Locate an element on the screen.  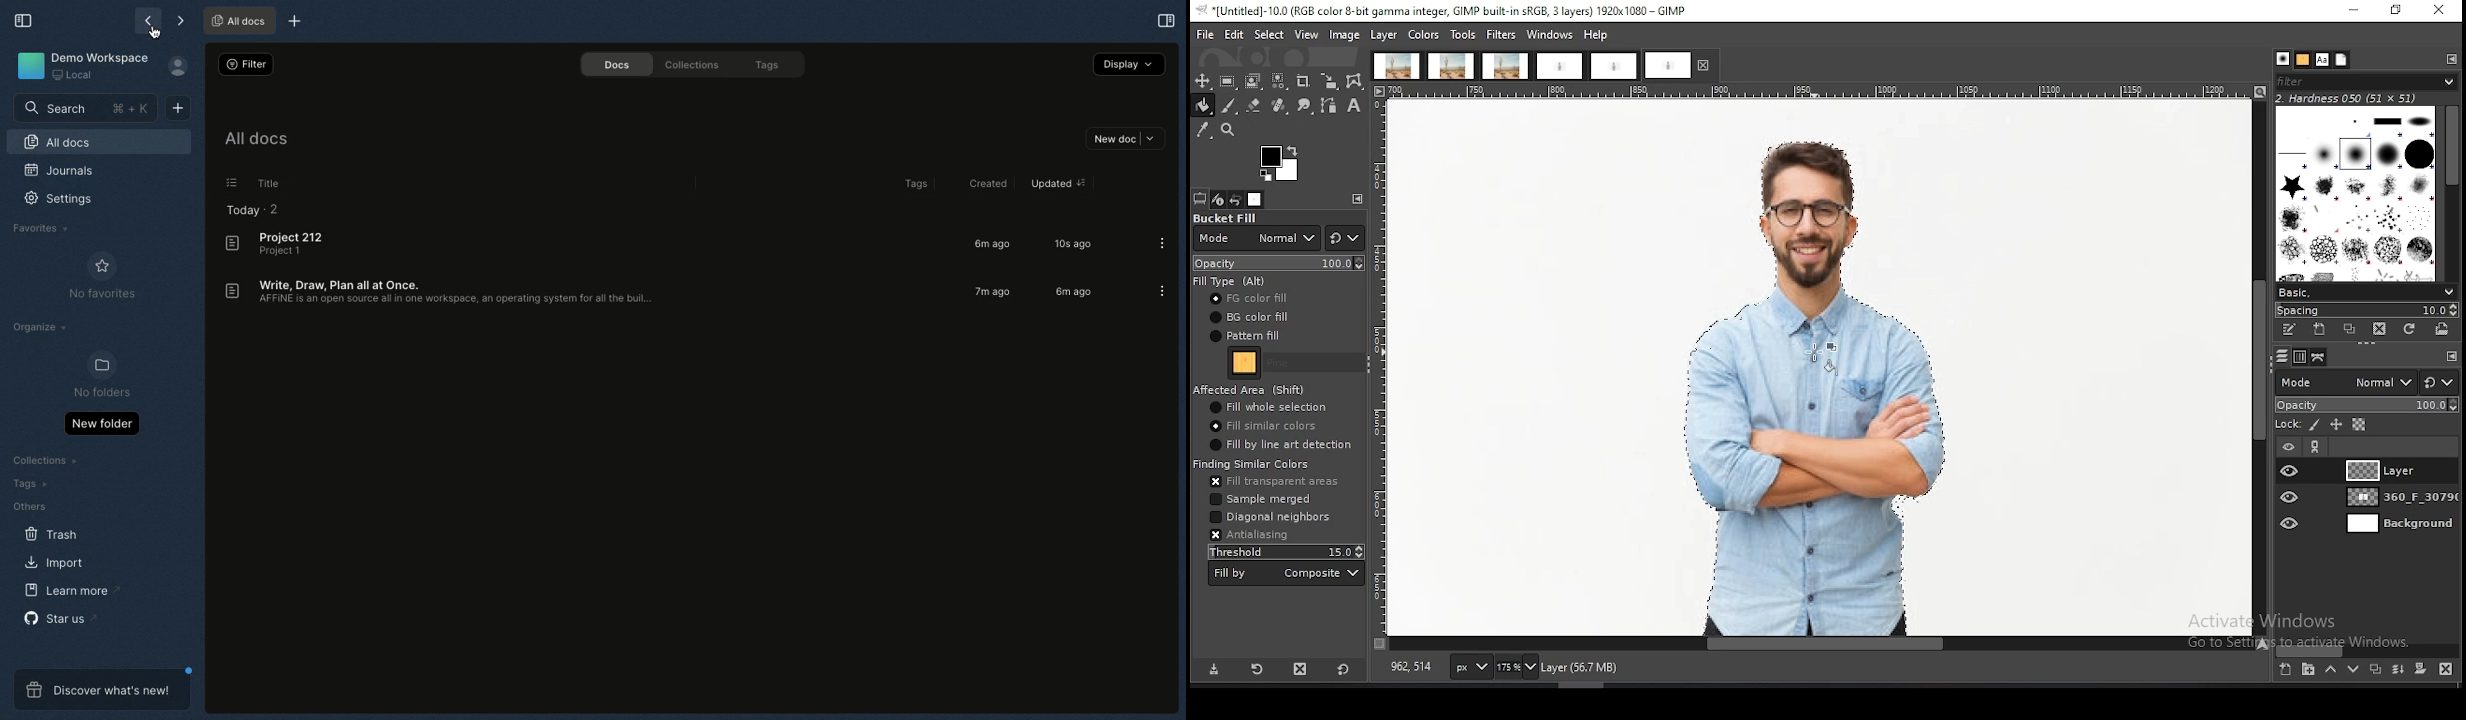
layers is located at coordinates (2282, 357).